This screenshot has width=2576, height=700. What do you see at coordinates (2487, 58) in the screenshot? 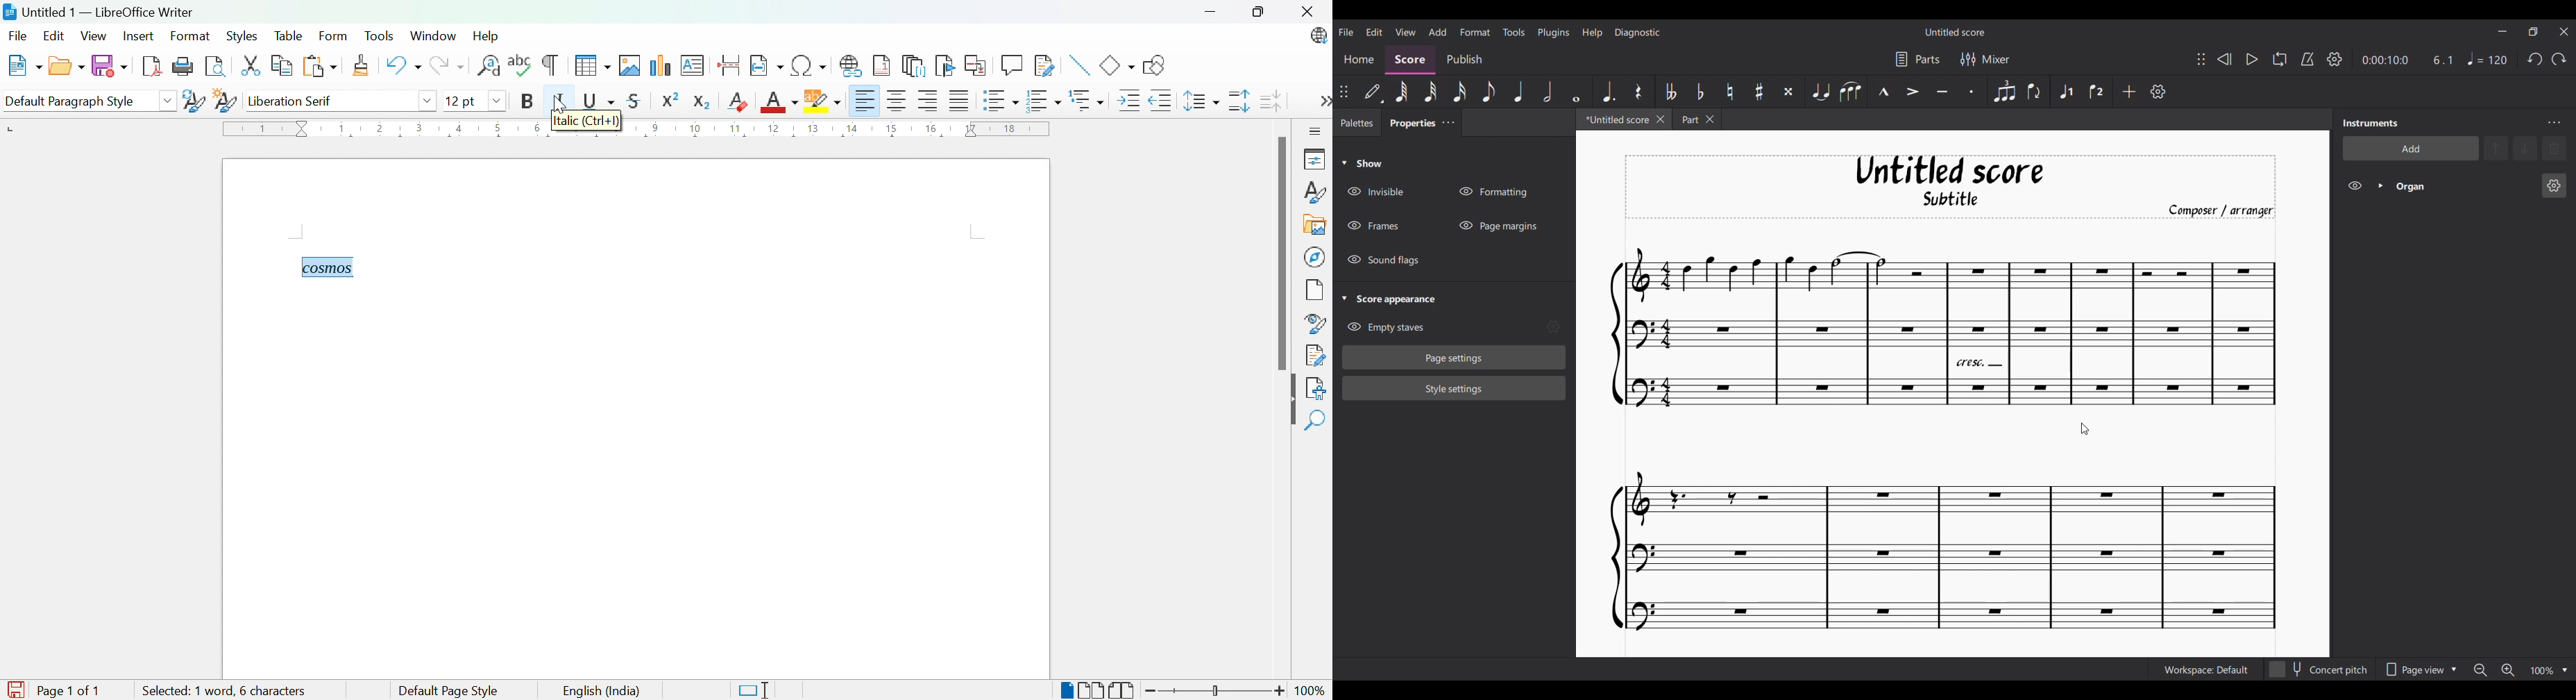
I see `Tempo` at bounding box center [2487, 58].